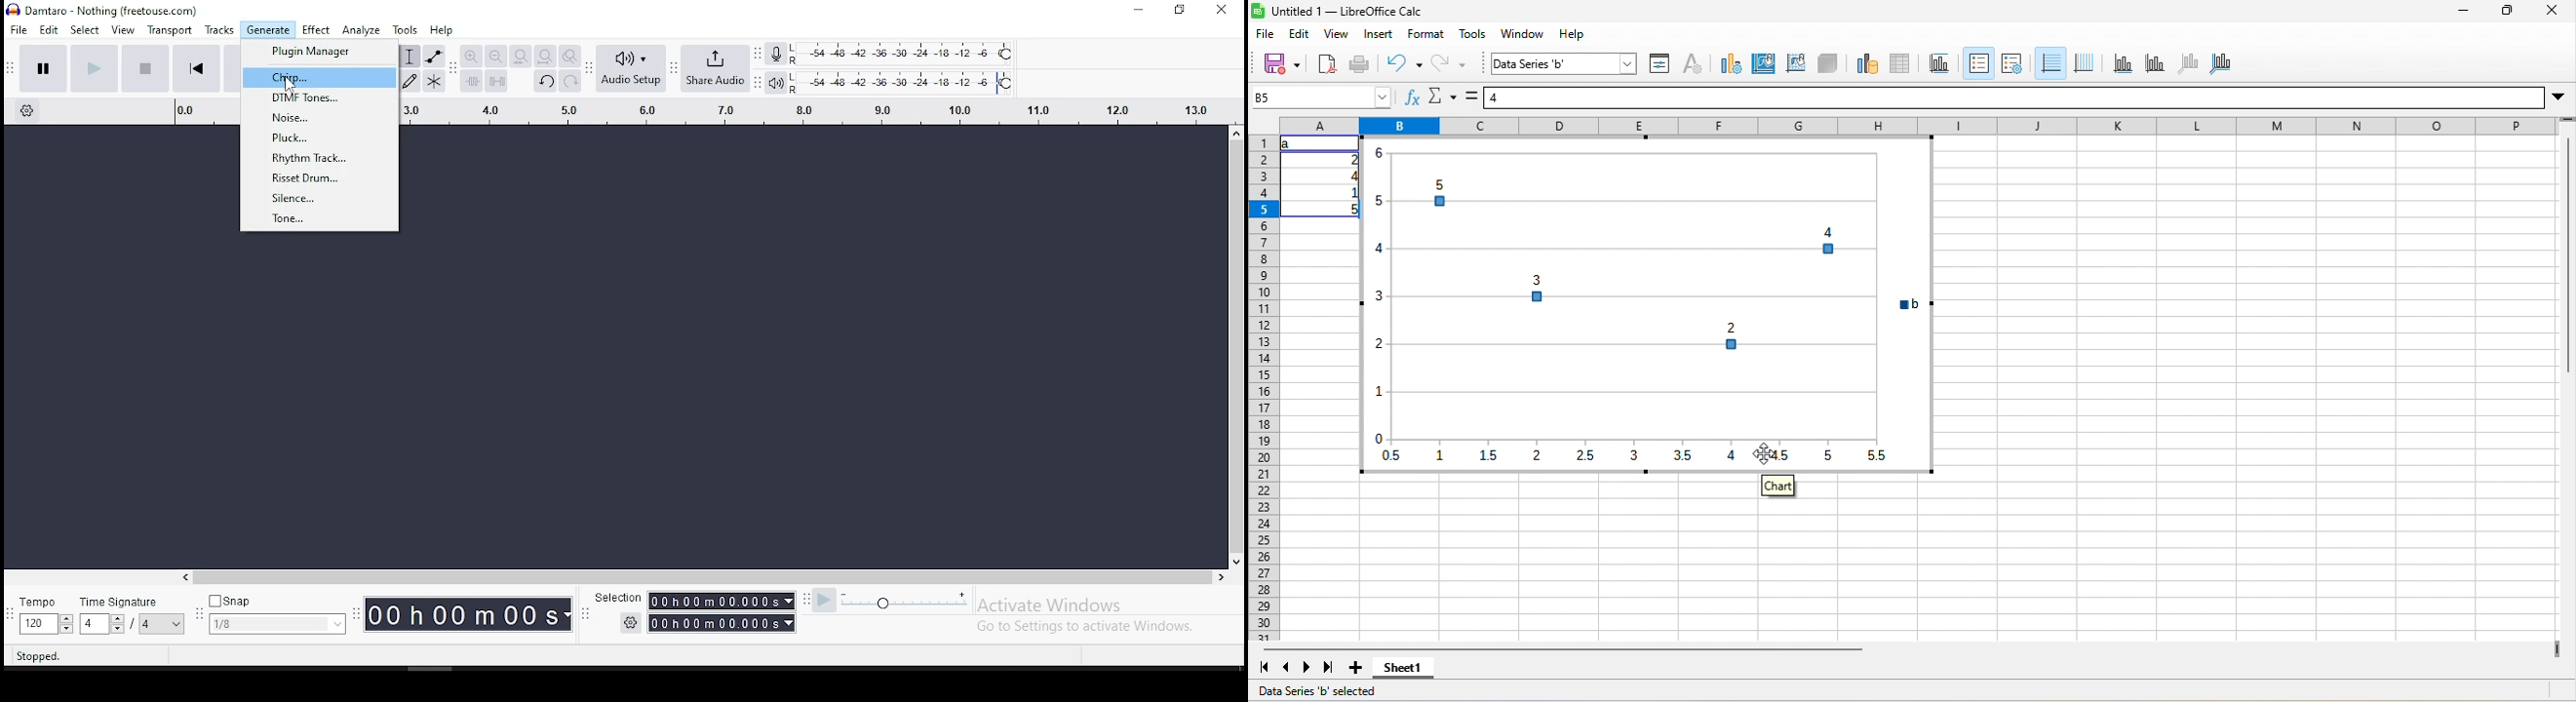 The height and width of the screenshot is (728, 2576). Describe the element at coordinates (544, 56) in the screenshot. I see `fit project to width` at that location.